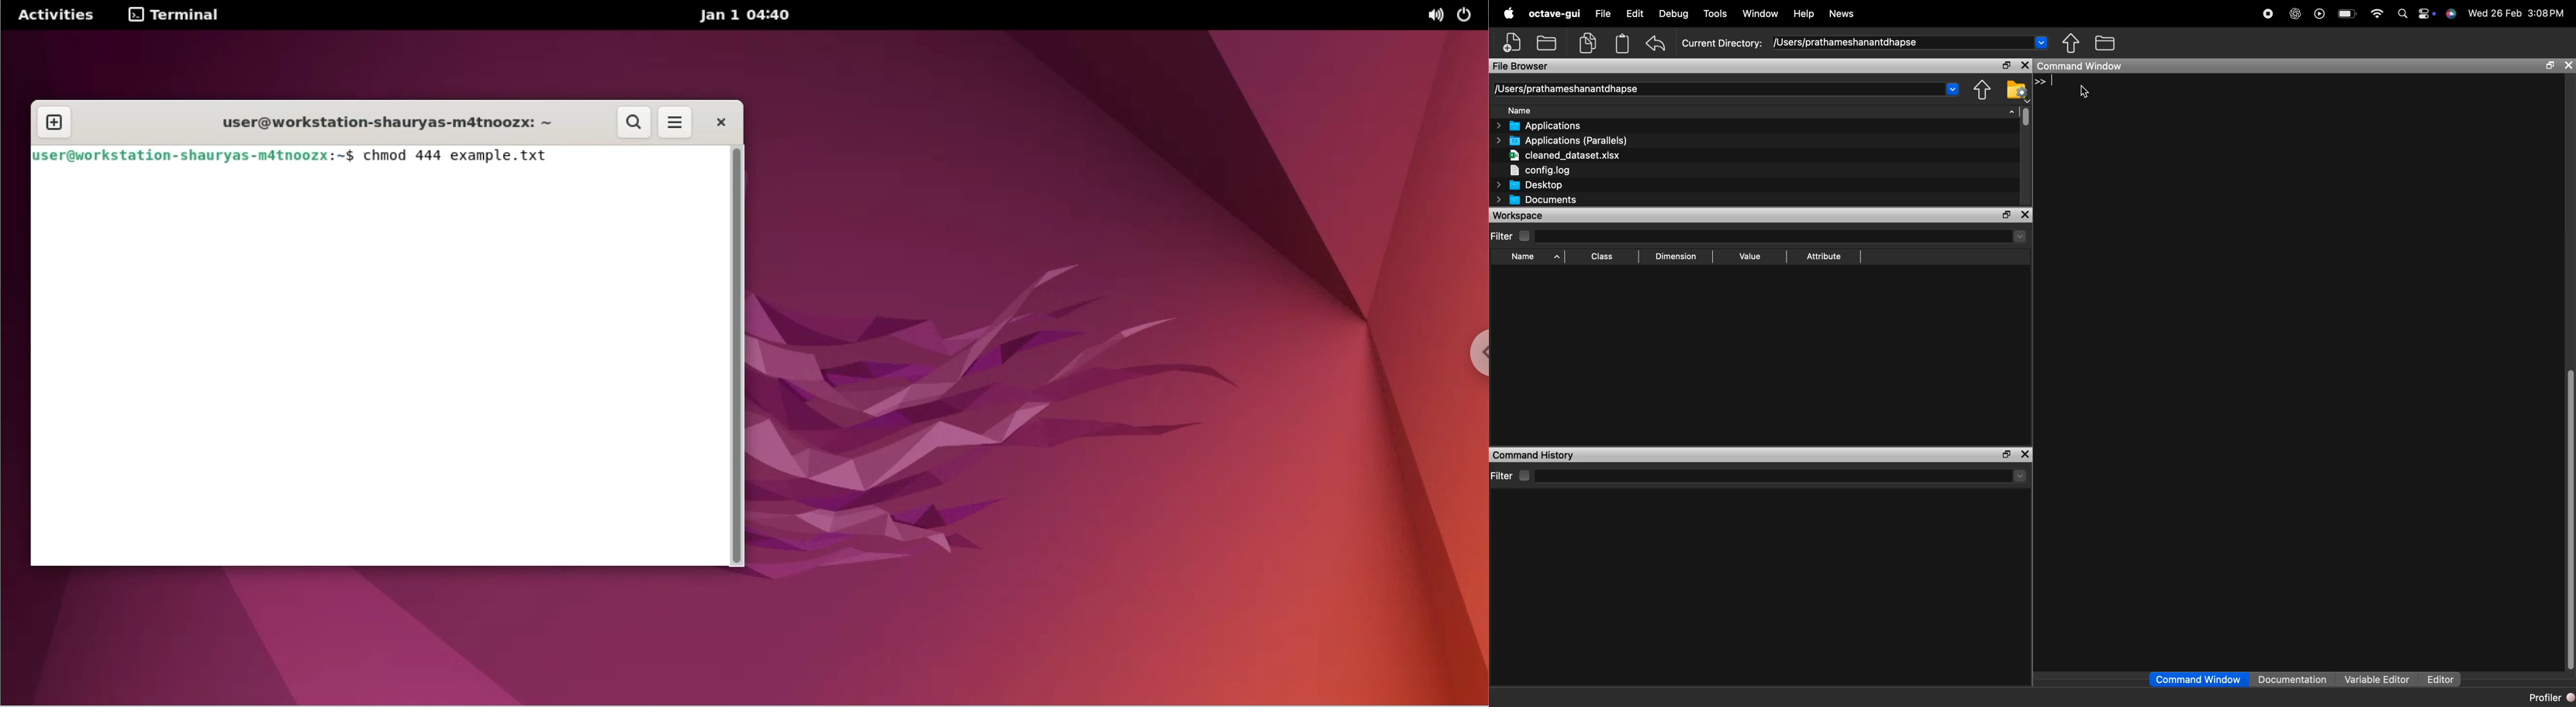 This screenshot has width=2576, height=728. What do you see at coordinates (1470, 360) in the screenshot?
I see `chrome options` at bounding box center [1470, 360].